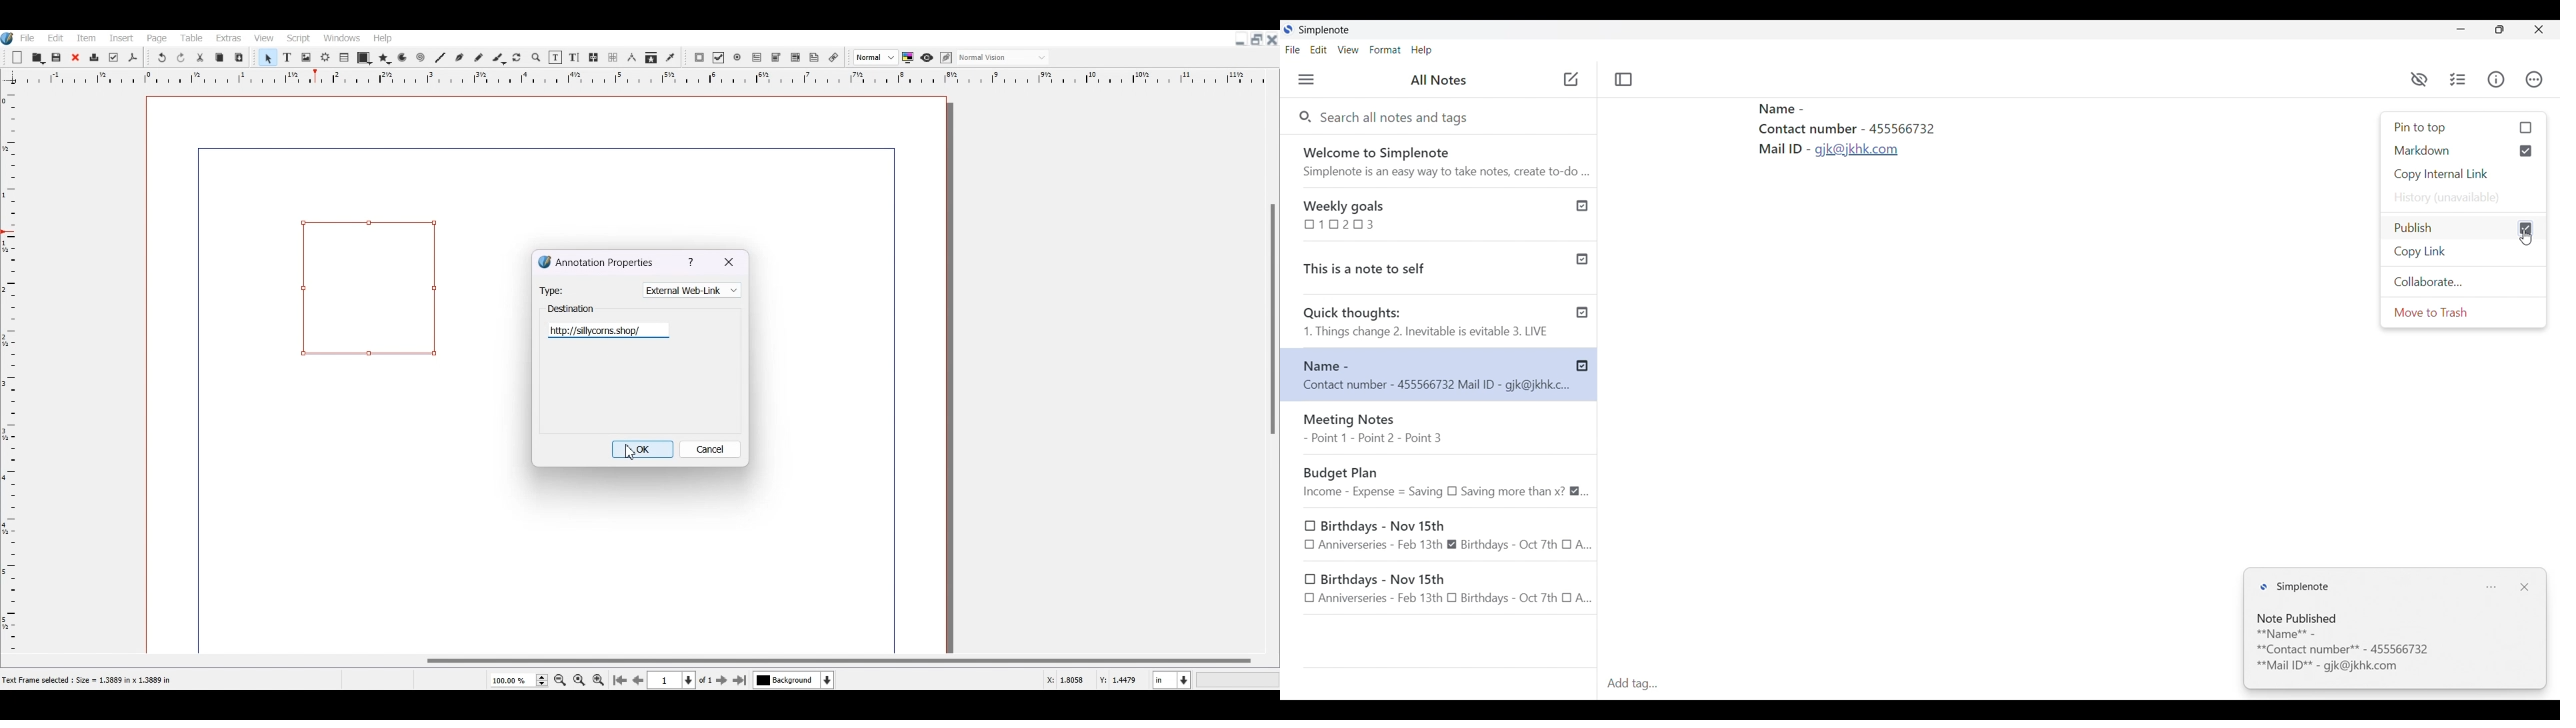  Describe the element at coordinates (796, 681) in the screenshot. I see `Select current Layer` at that location.